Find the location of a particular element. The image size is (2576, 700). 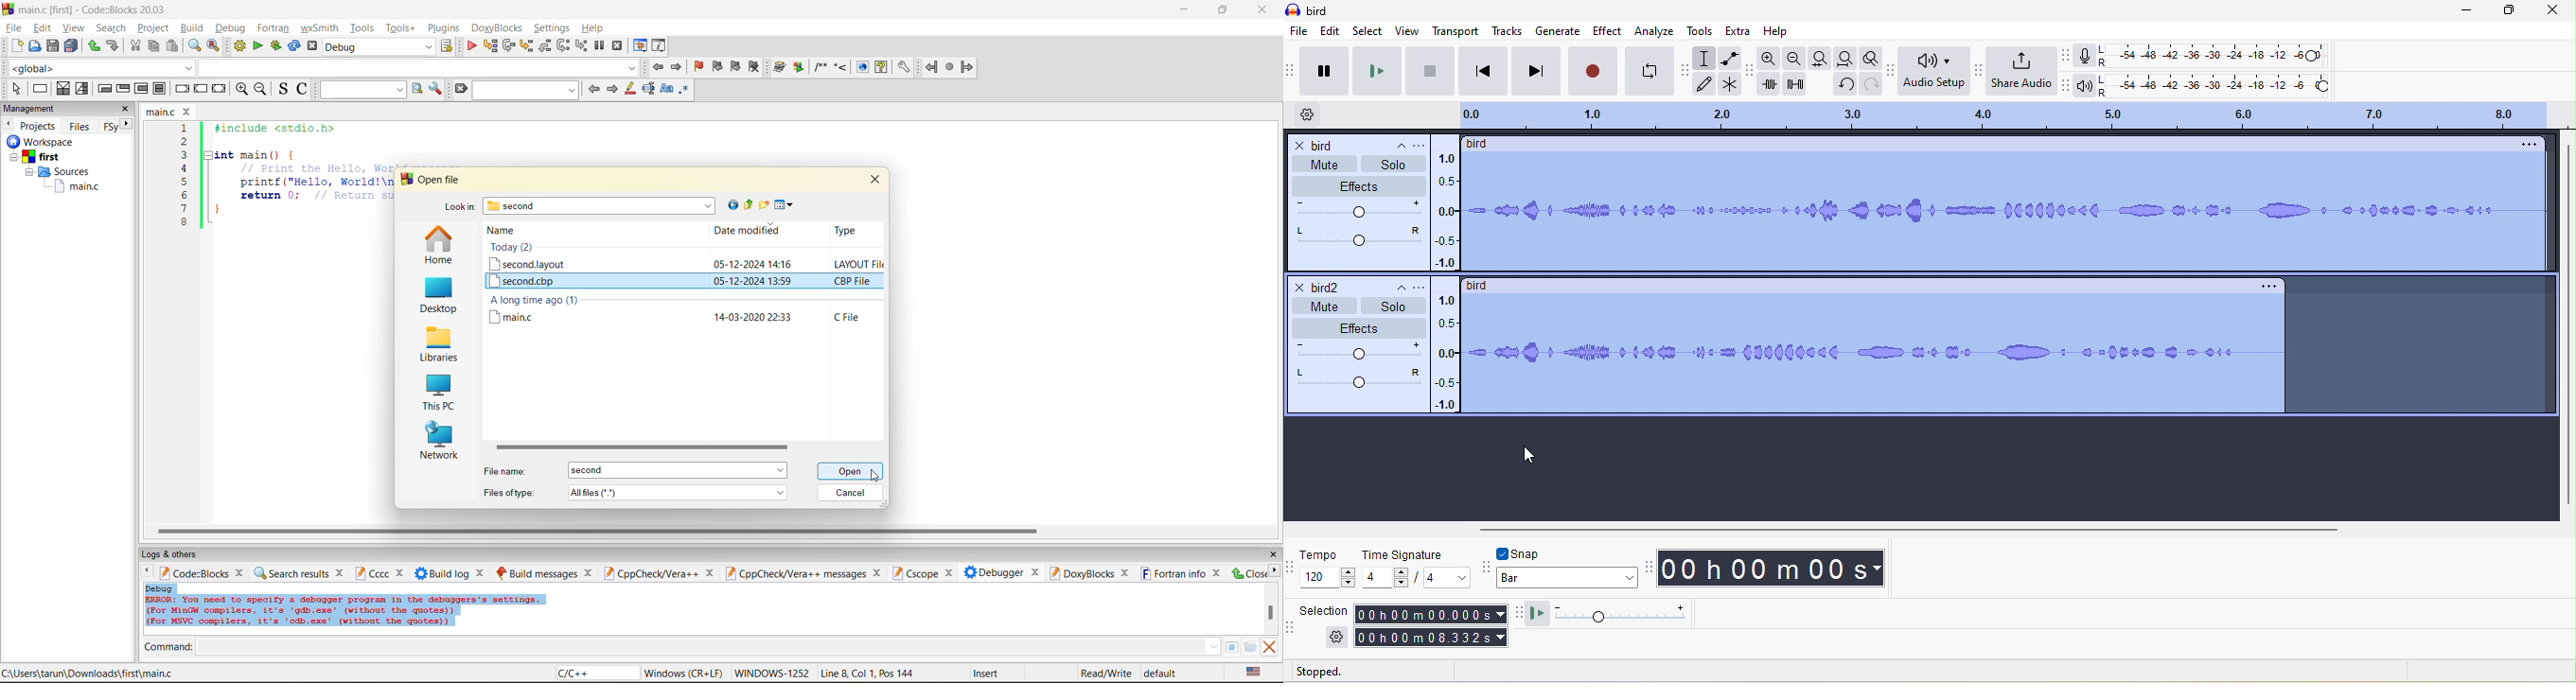

undo is located at coordinates (111, 46).